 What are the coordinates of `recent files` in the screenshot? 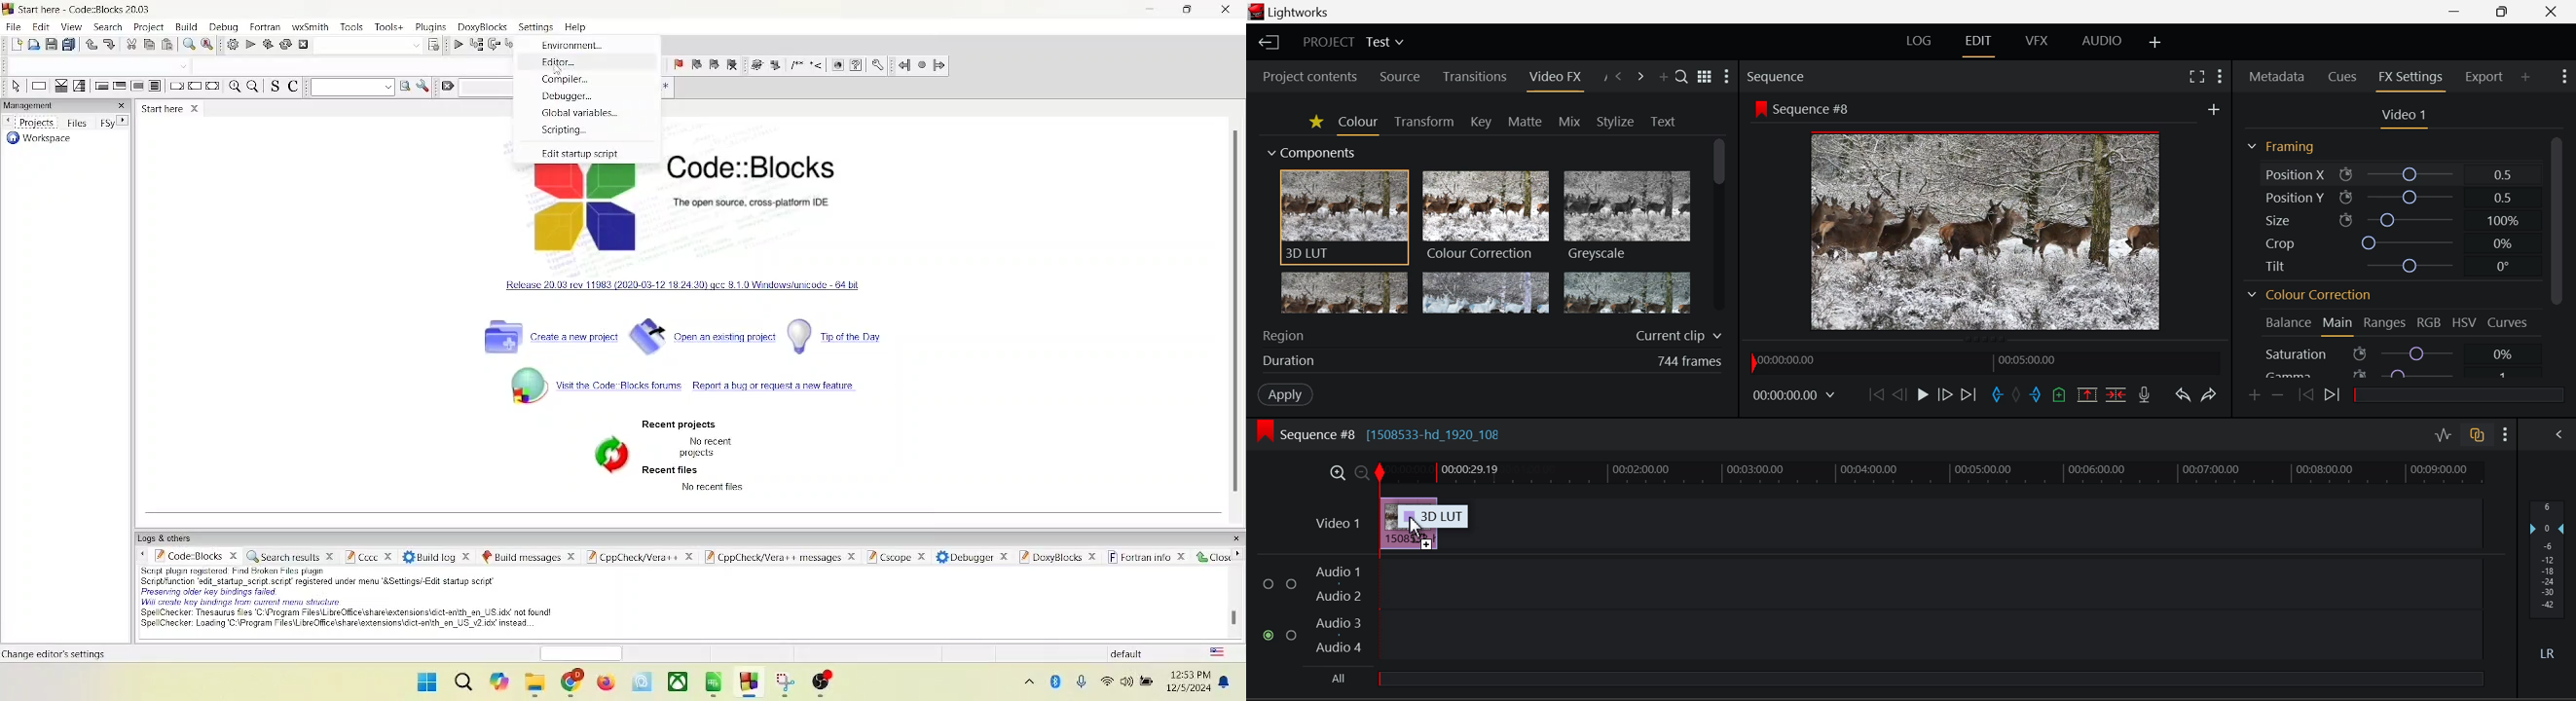 It's located at (670, 471).